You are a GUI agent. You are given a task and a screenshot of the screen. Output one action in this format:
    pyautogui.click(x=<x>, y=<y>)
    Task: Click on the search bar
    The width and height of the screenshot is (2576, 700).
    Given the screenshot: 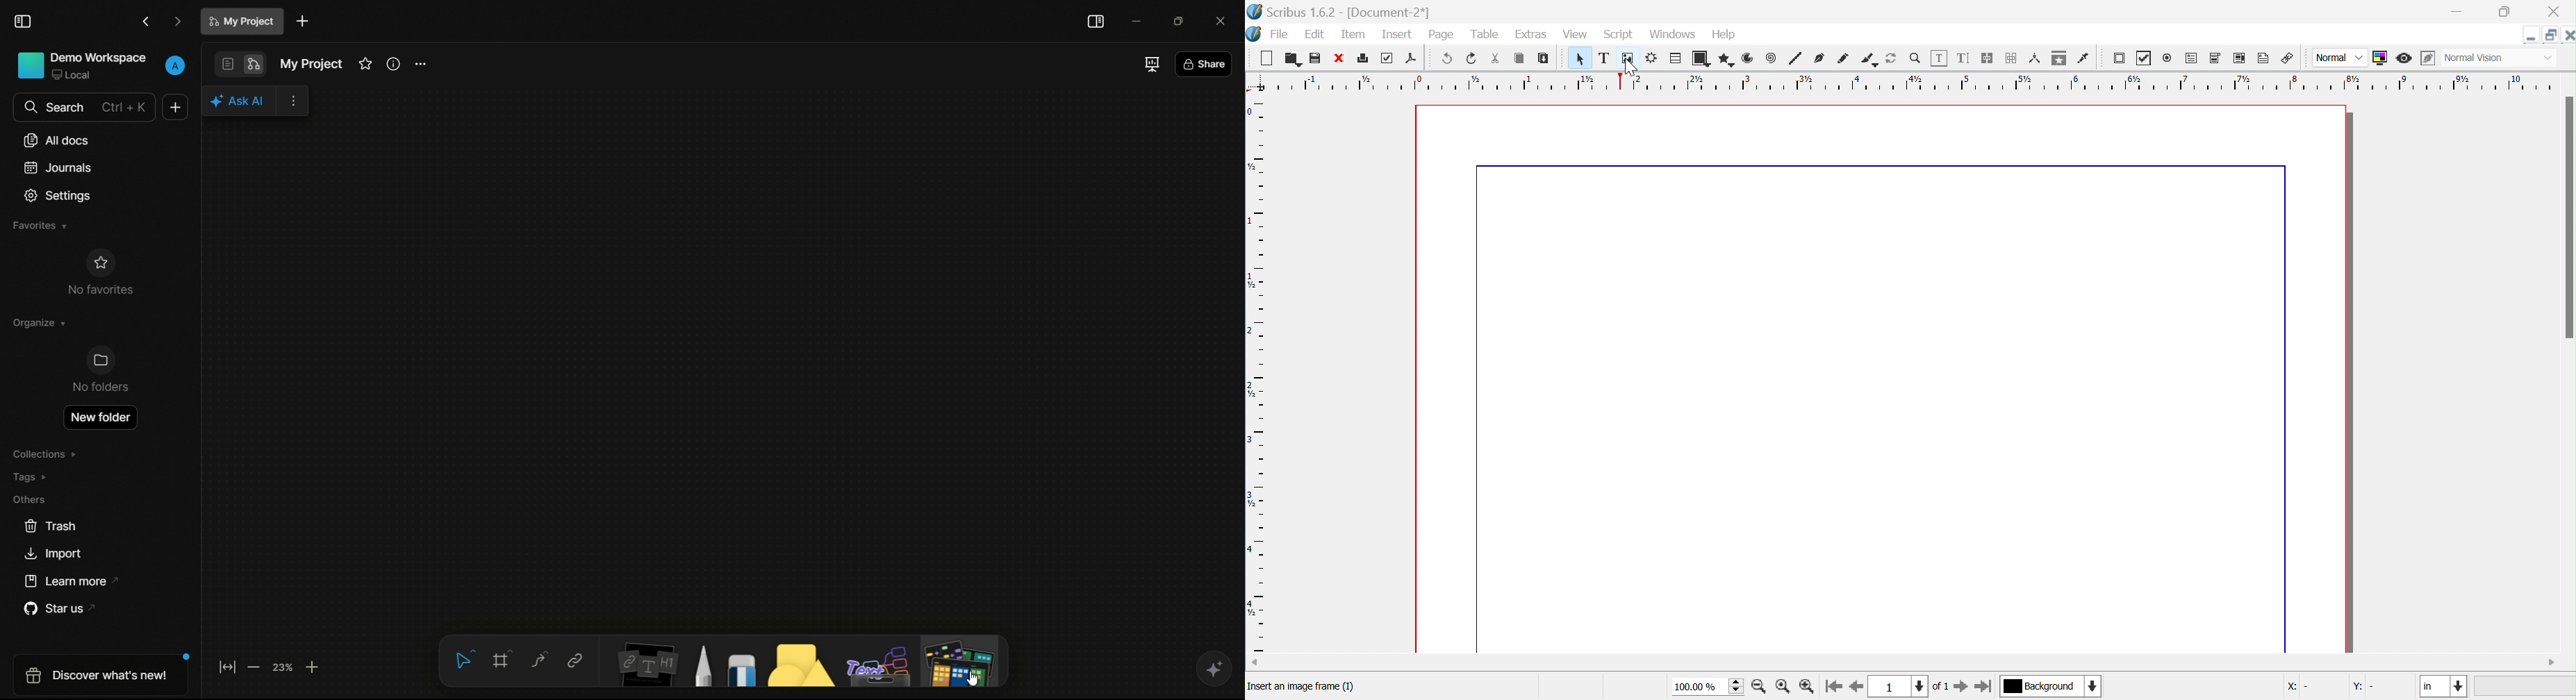 What is the action you would take?
    pyautogui.click(x=83, y=107)
    